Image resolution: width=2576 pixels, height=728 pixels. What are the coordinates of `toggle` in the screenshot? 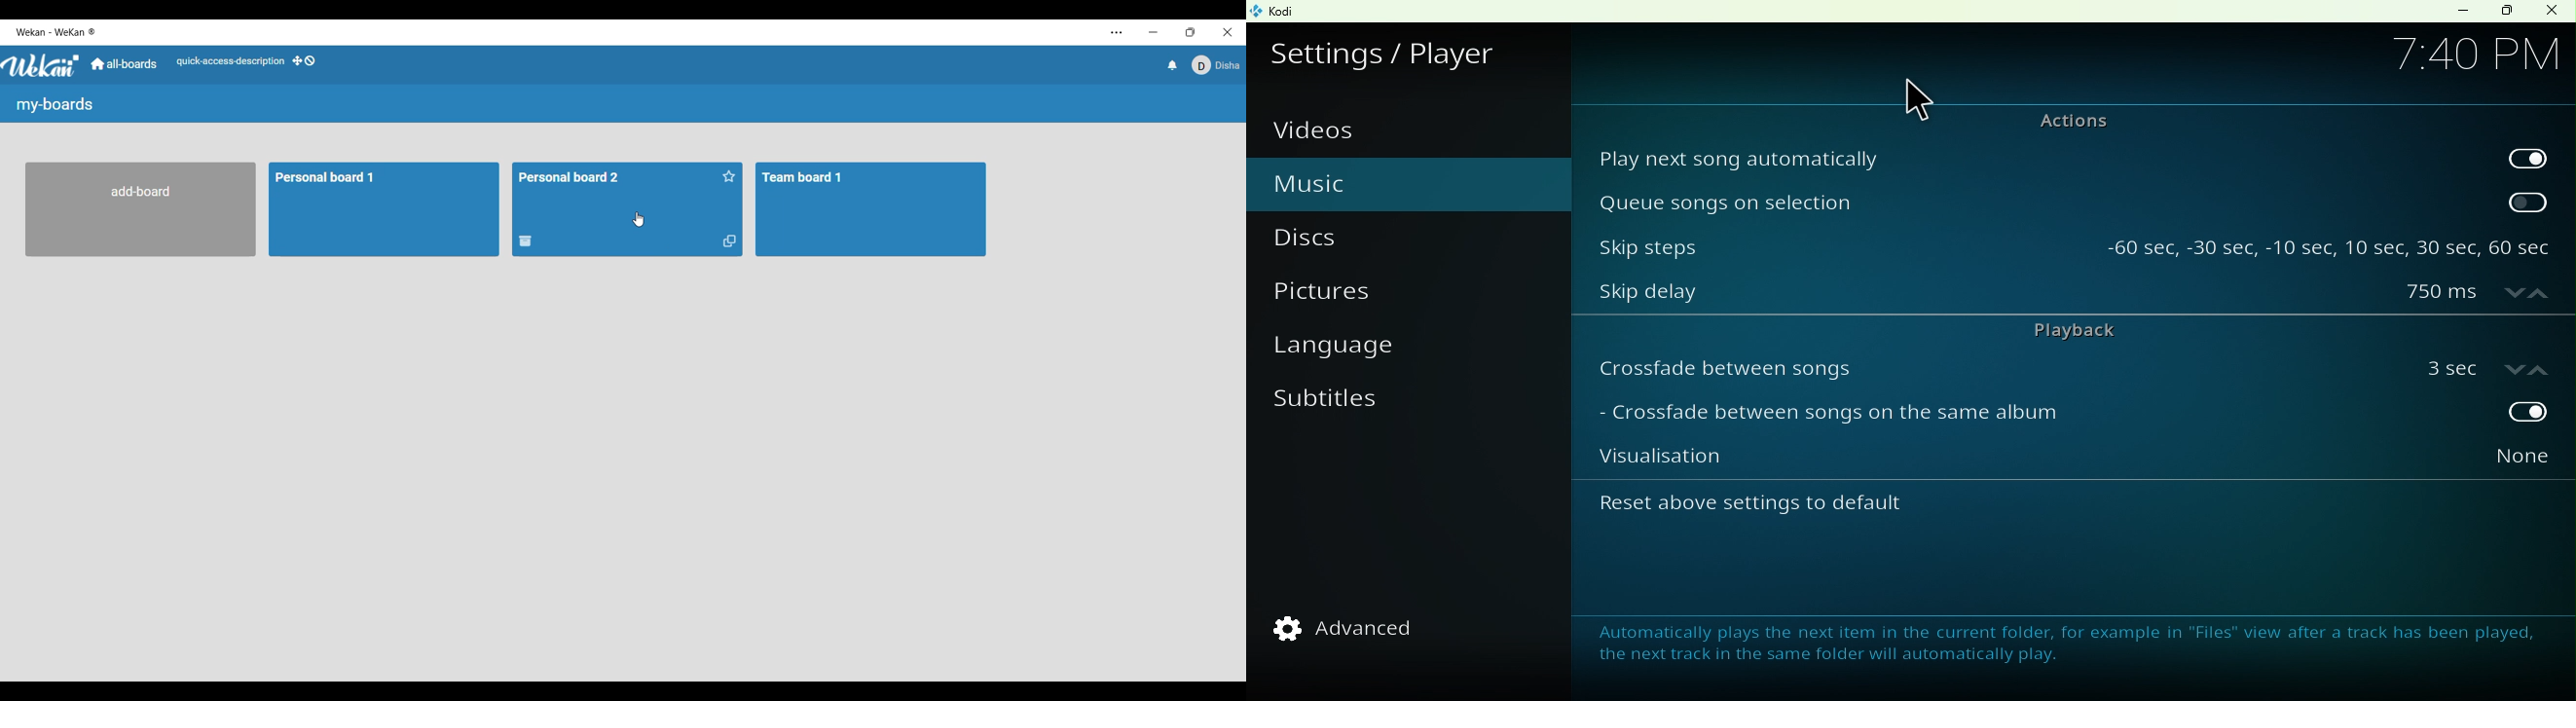 It's located at (2527, 156).